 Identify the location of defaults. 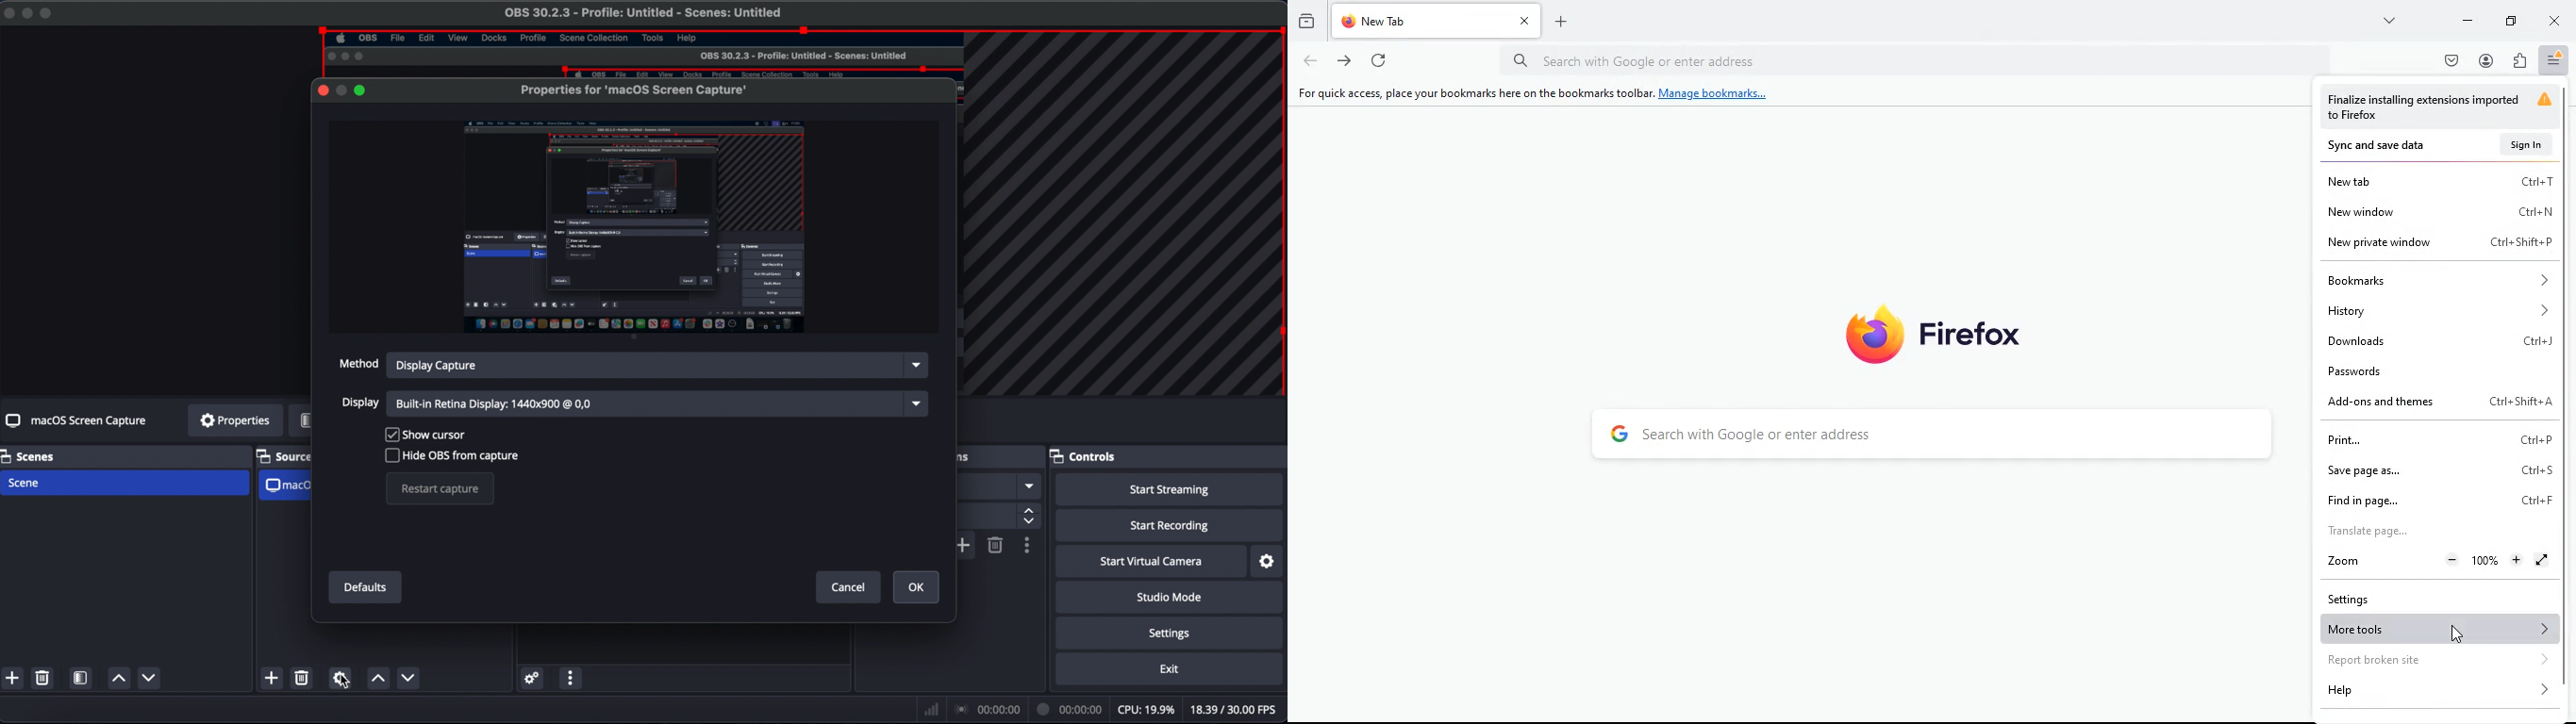
(366, 588).